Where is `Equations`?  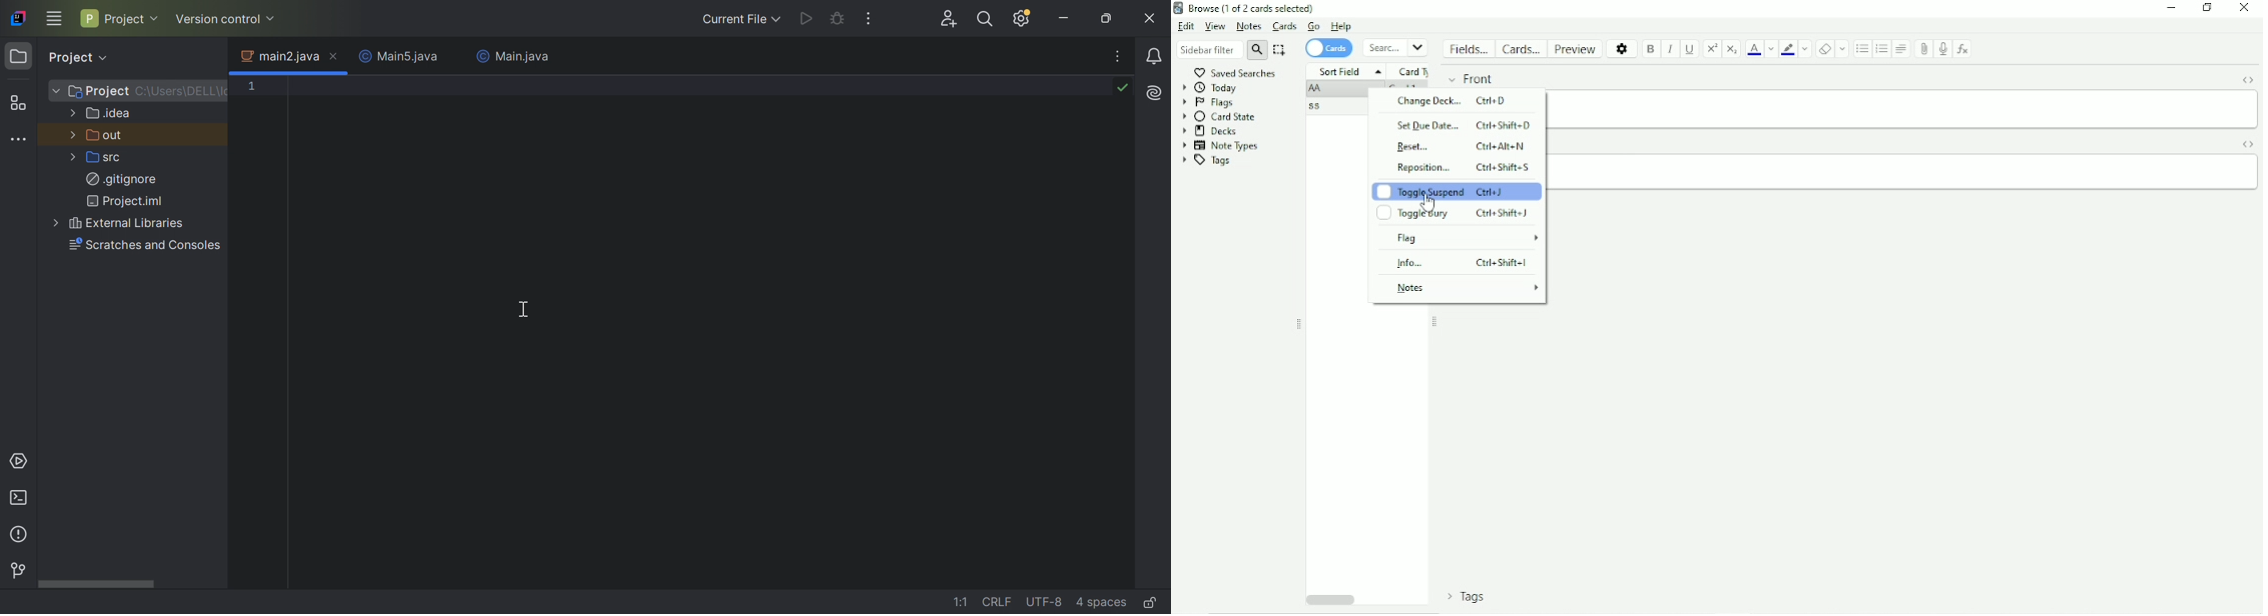 Equations is located at coordinates (1964, 48).